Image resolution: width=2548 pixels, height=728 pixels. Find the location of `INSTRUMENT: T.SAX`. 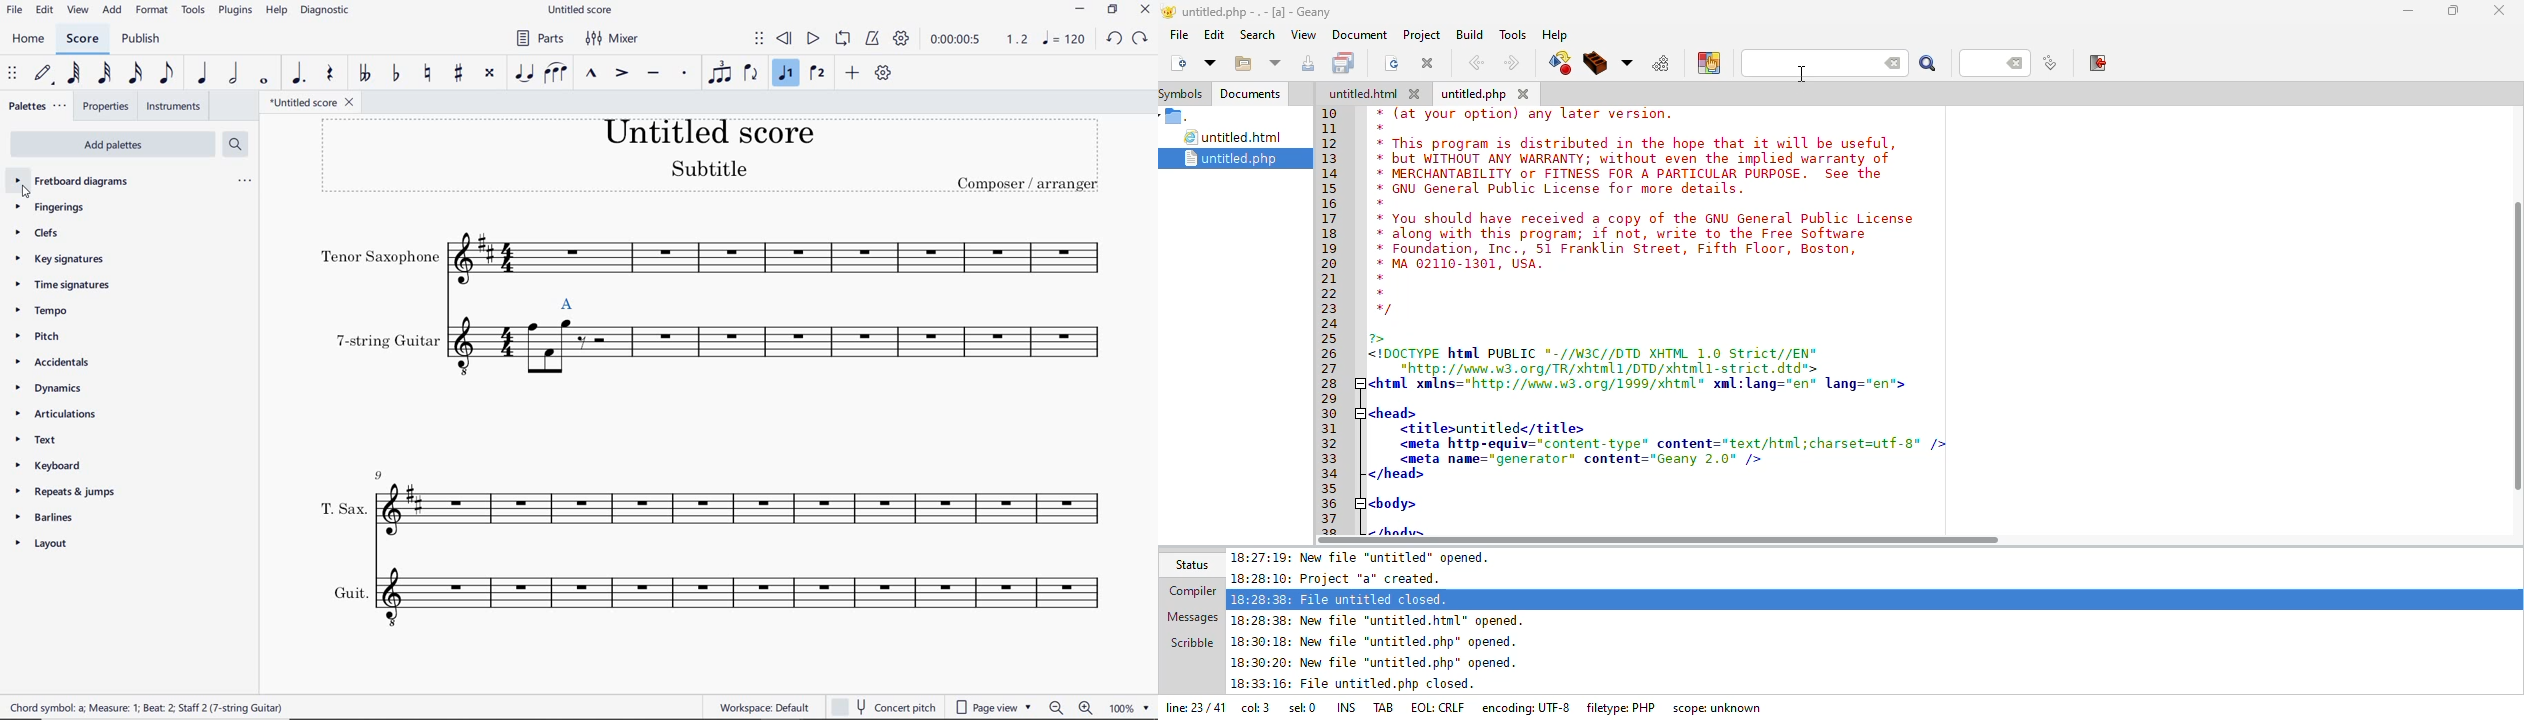

INSTRUMENT: T.SAX is located at coordinates (704, 501).